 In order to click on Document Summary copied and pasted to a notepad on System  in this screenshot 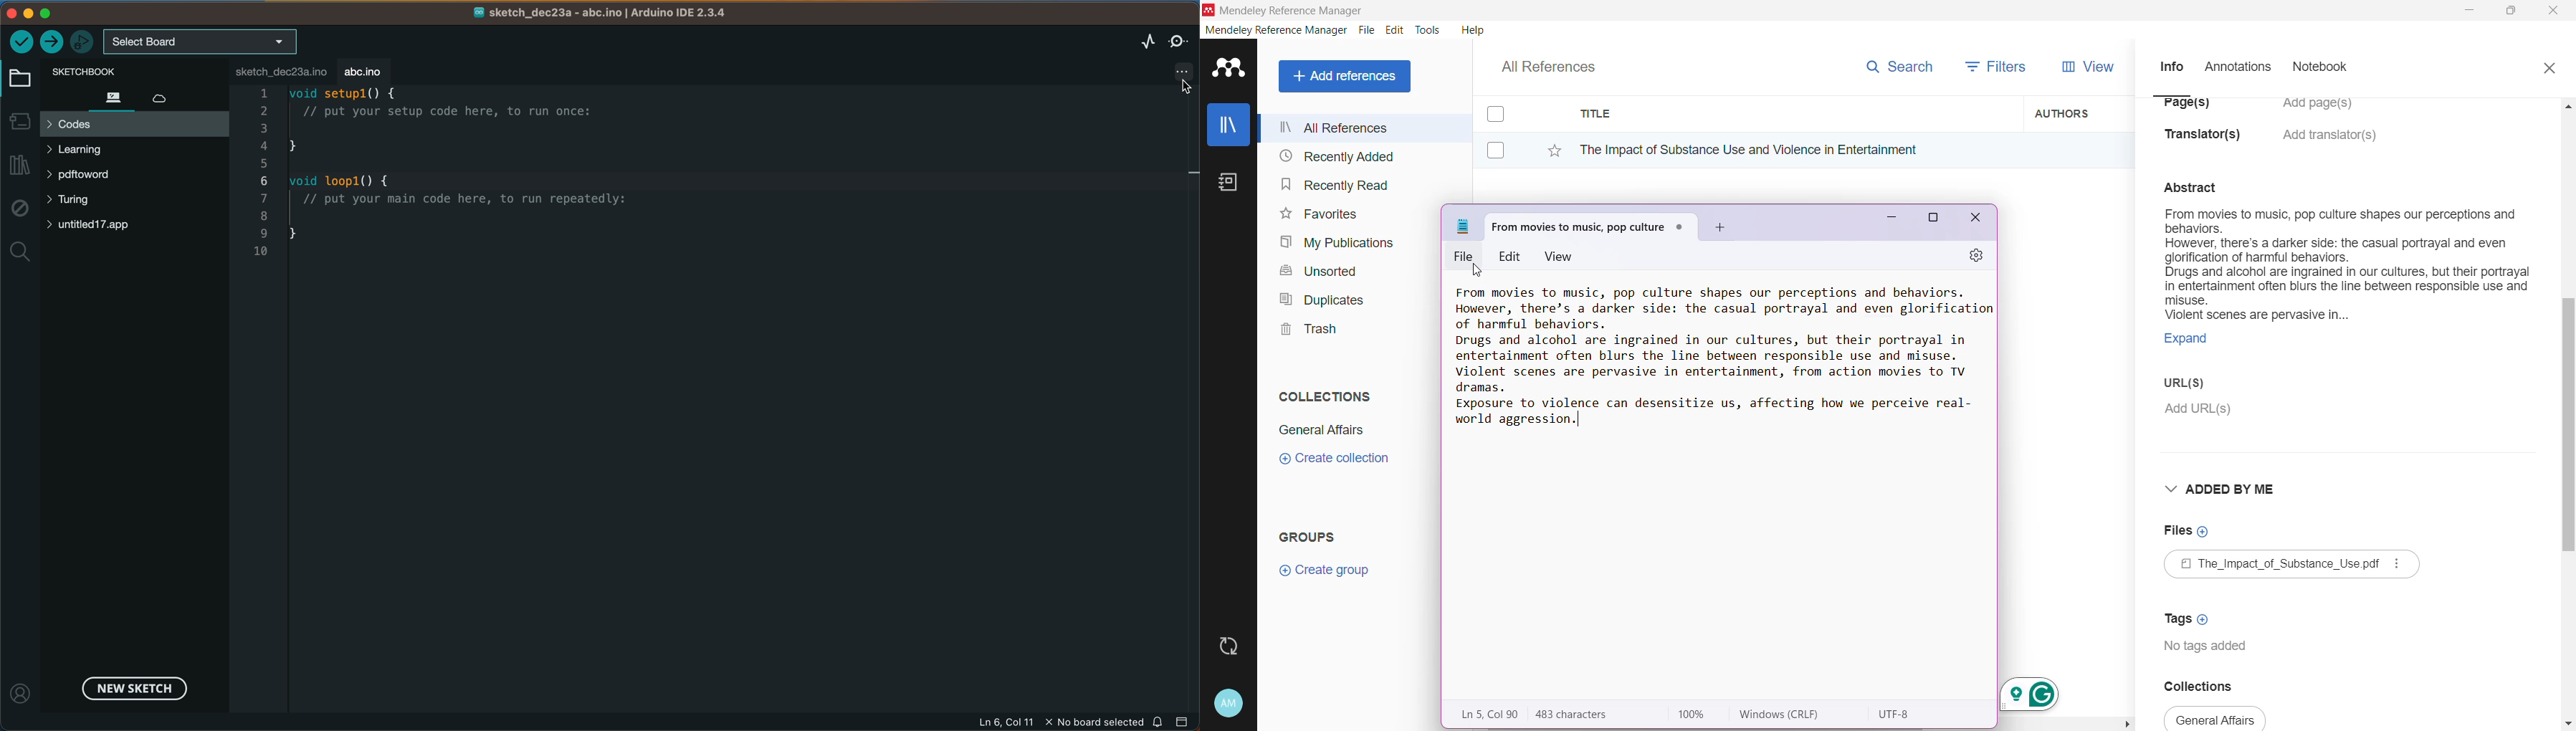, I will do `click(1722, 363)`.